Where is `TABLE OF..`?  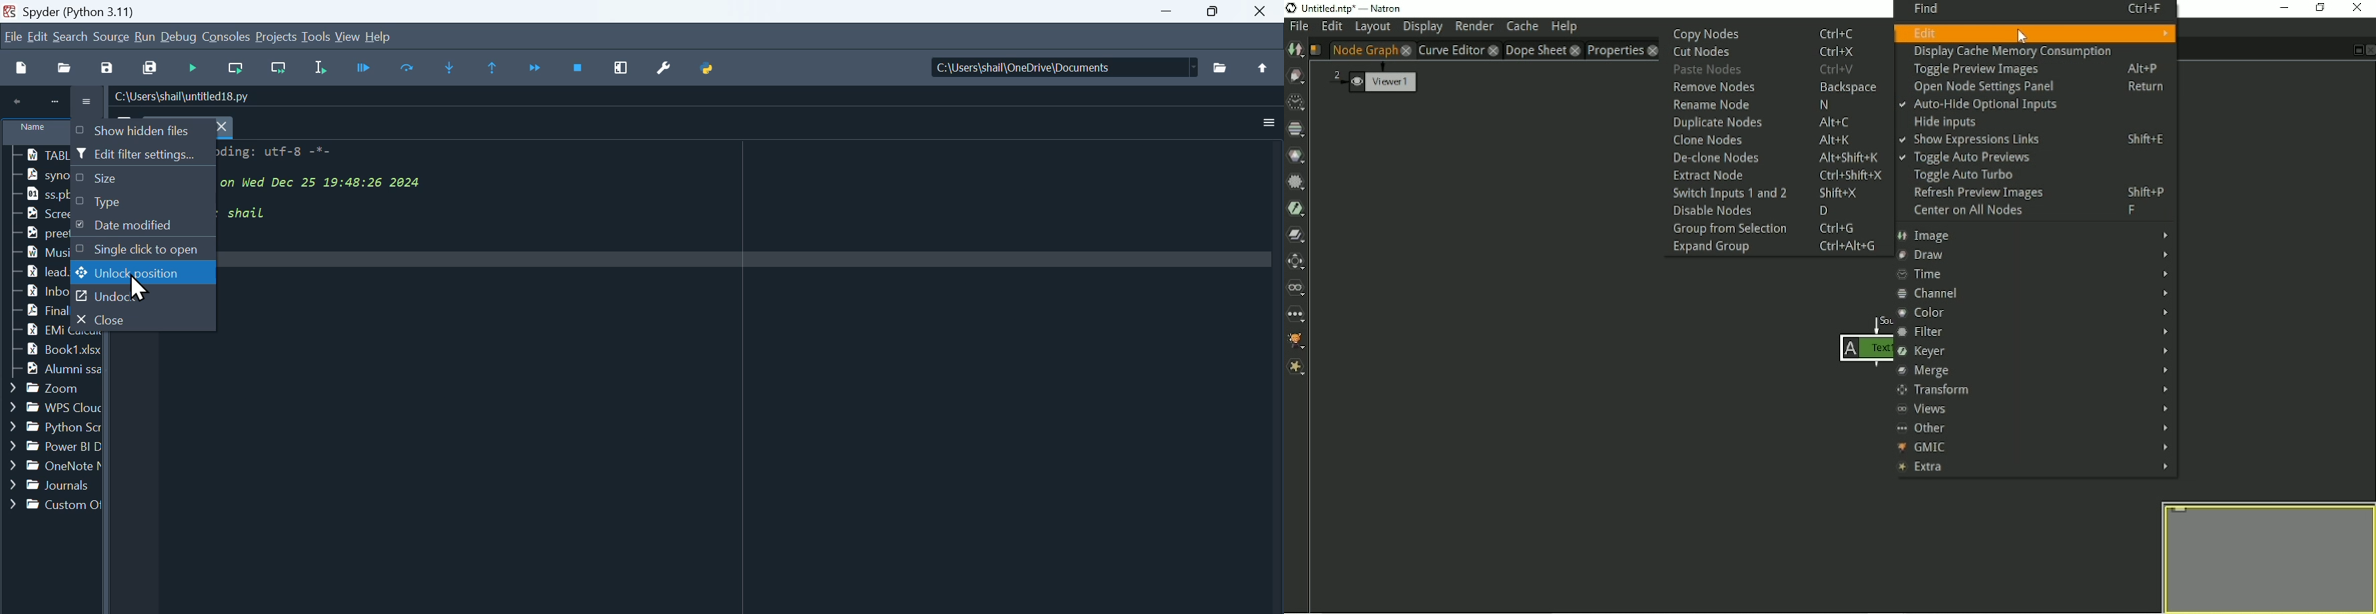
TABLE OF.. is located at coordinates (36, 155).